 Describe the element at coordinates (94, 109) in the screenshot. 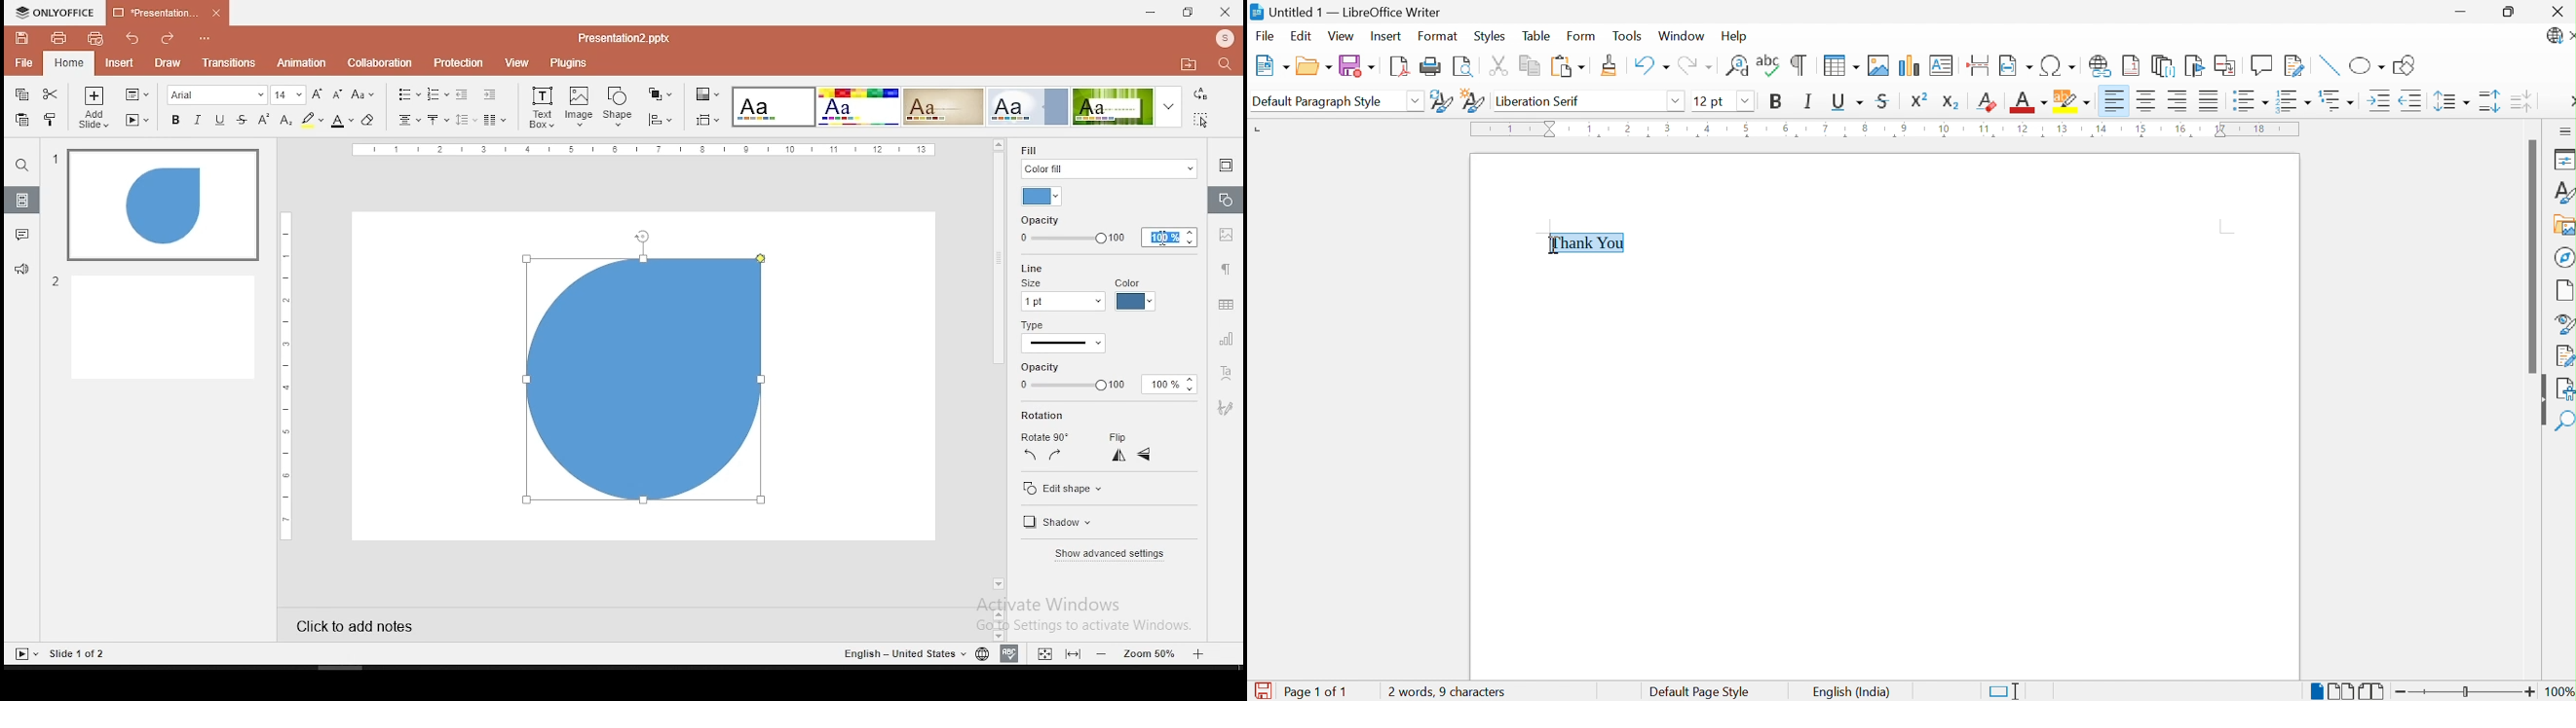

I see `add slide` at that location.